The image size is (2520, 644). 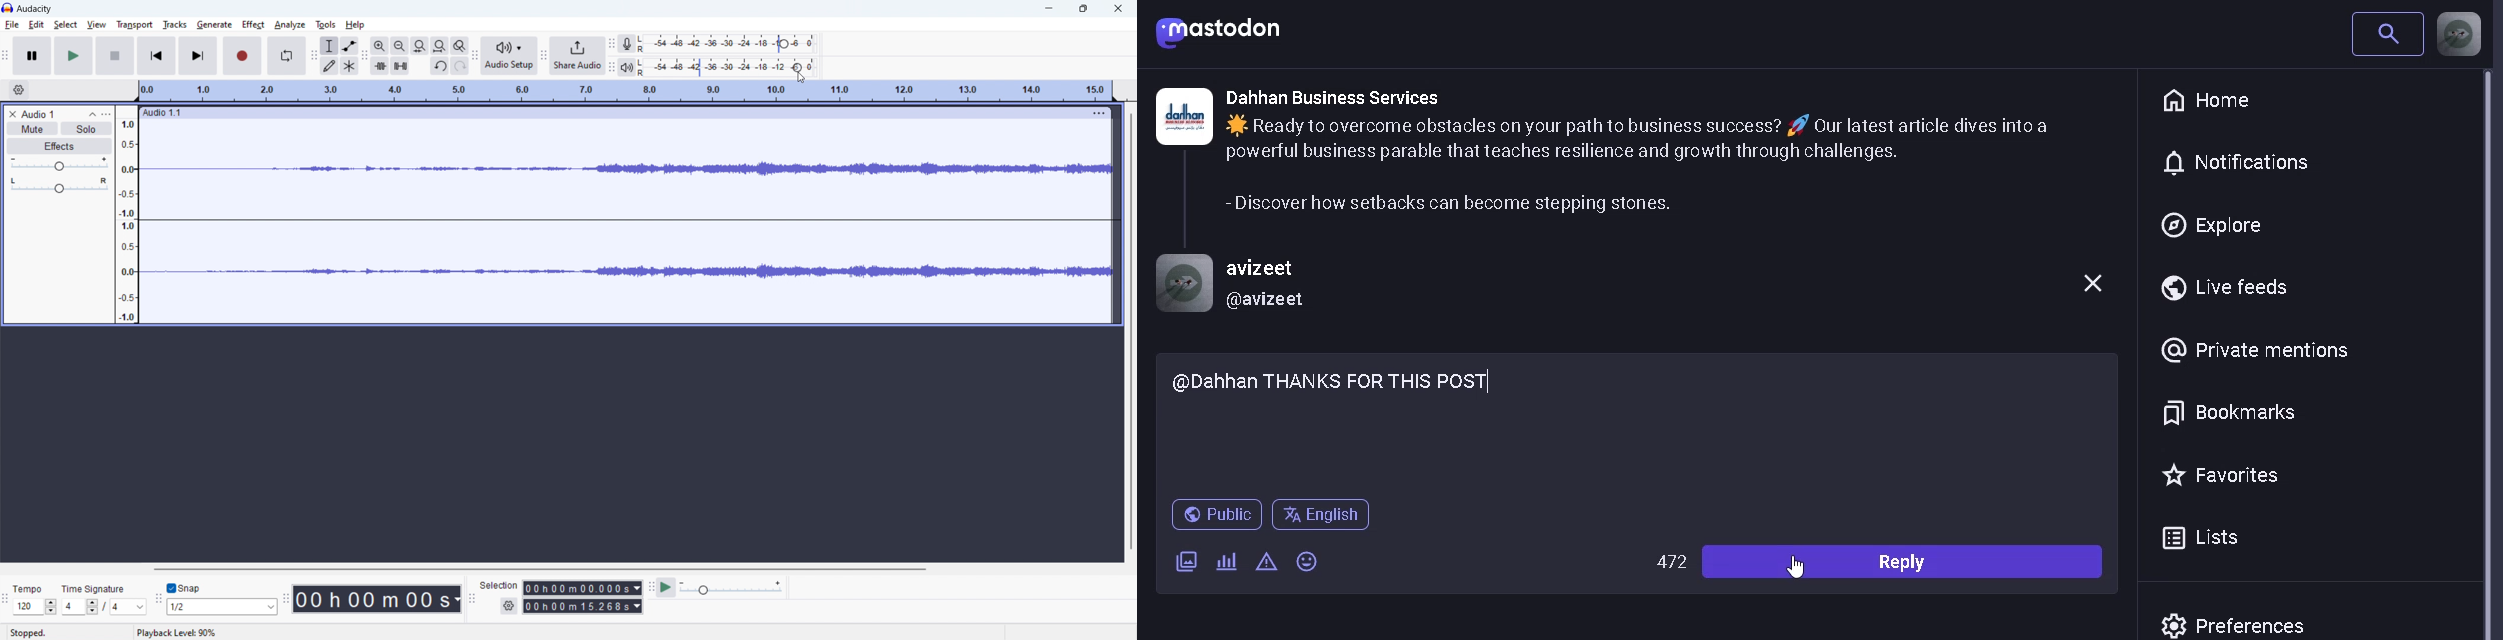 I want to click on toggle zoom, so click(x=459, y=45).